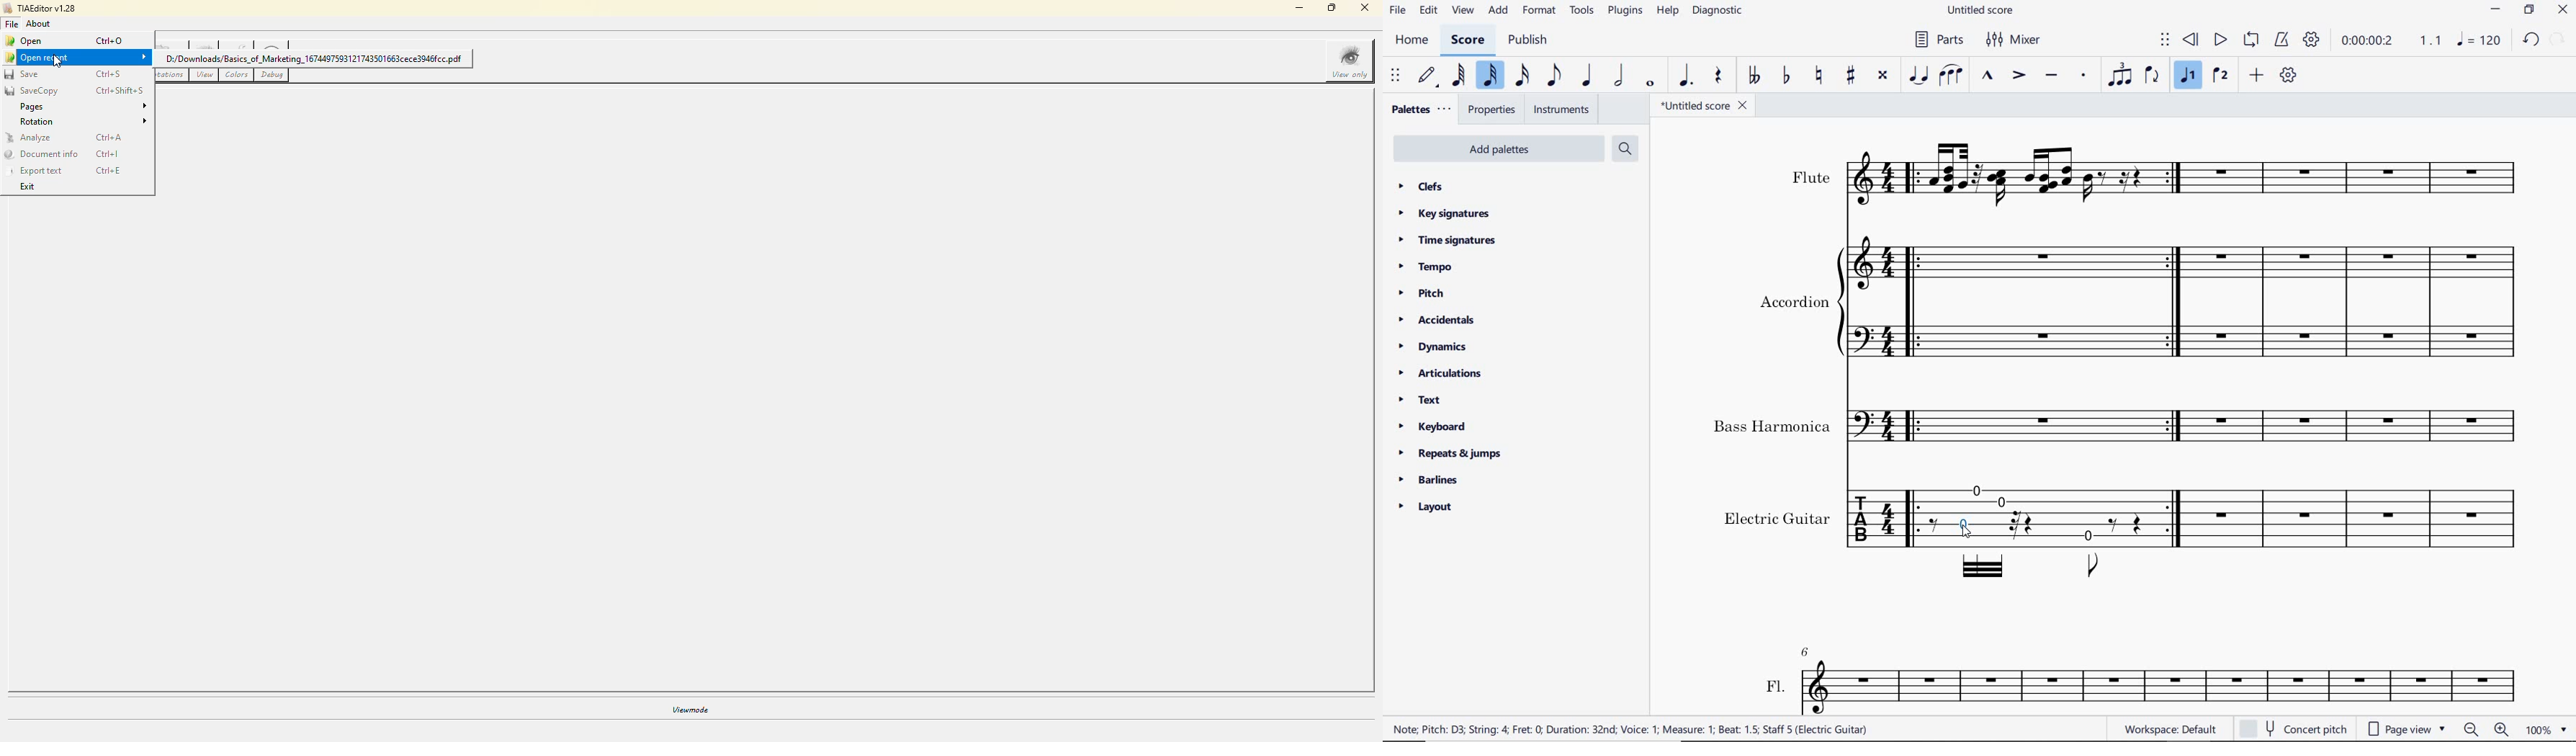 The image size is (2576, 756). Describe the element at coordinates (1428, 12) in the screenshot. I see `edit` at that location.